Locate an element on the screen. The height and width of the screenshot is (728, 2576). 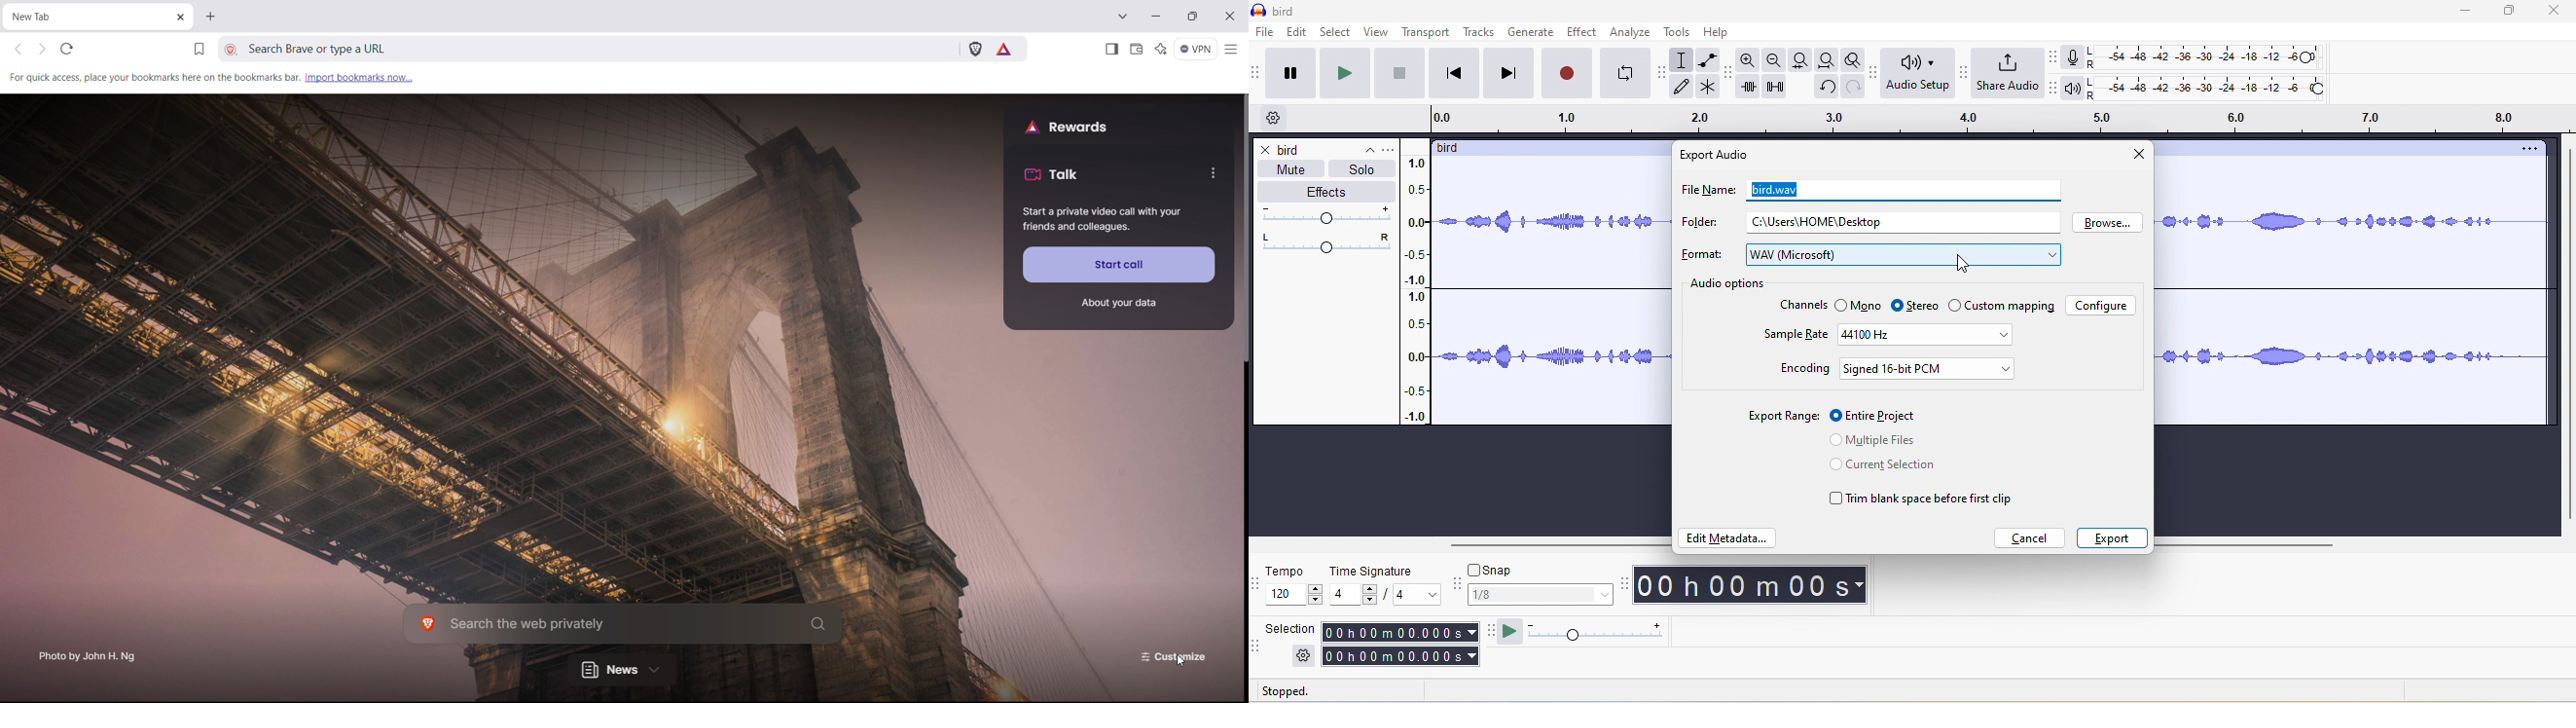
effects is located at coordinates (1325, 193).